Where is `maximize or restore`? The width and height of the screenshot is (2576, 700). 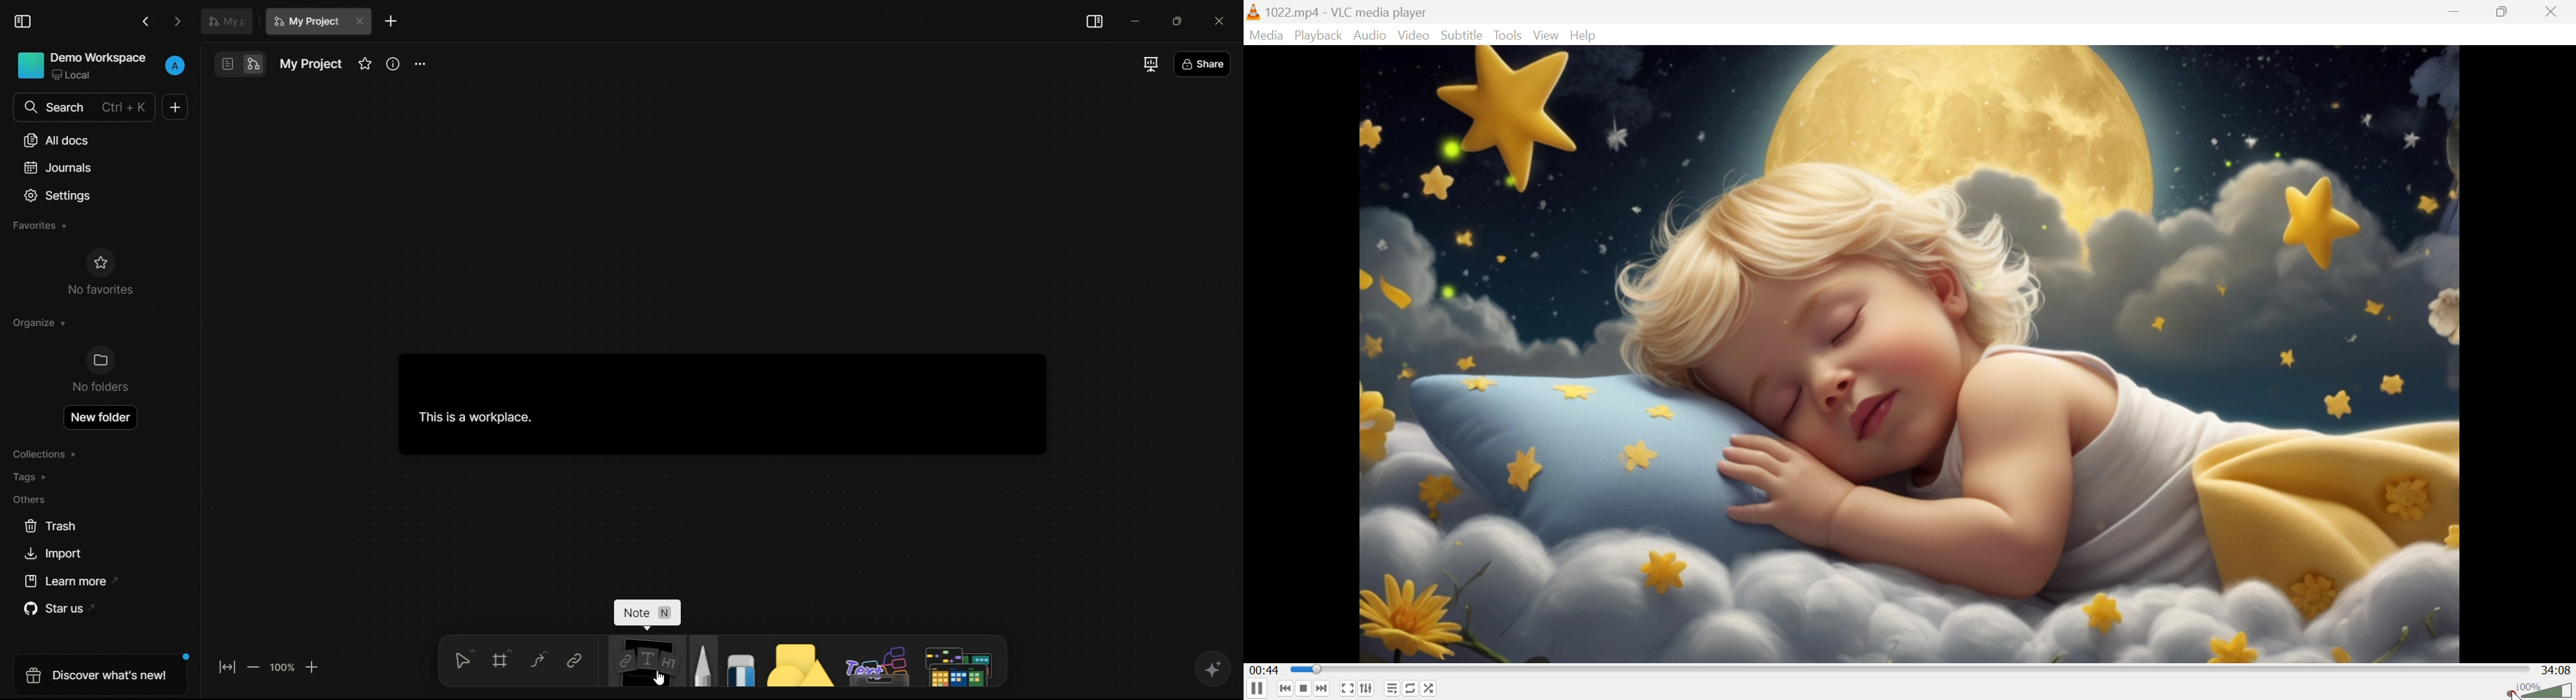 maximize or restore is located at coordinates (1179, 21).